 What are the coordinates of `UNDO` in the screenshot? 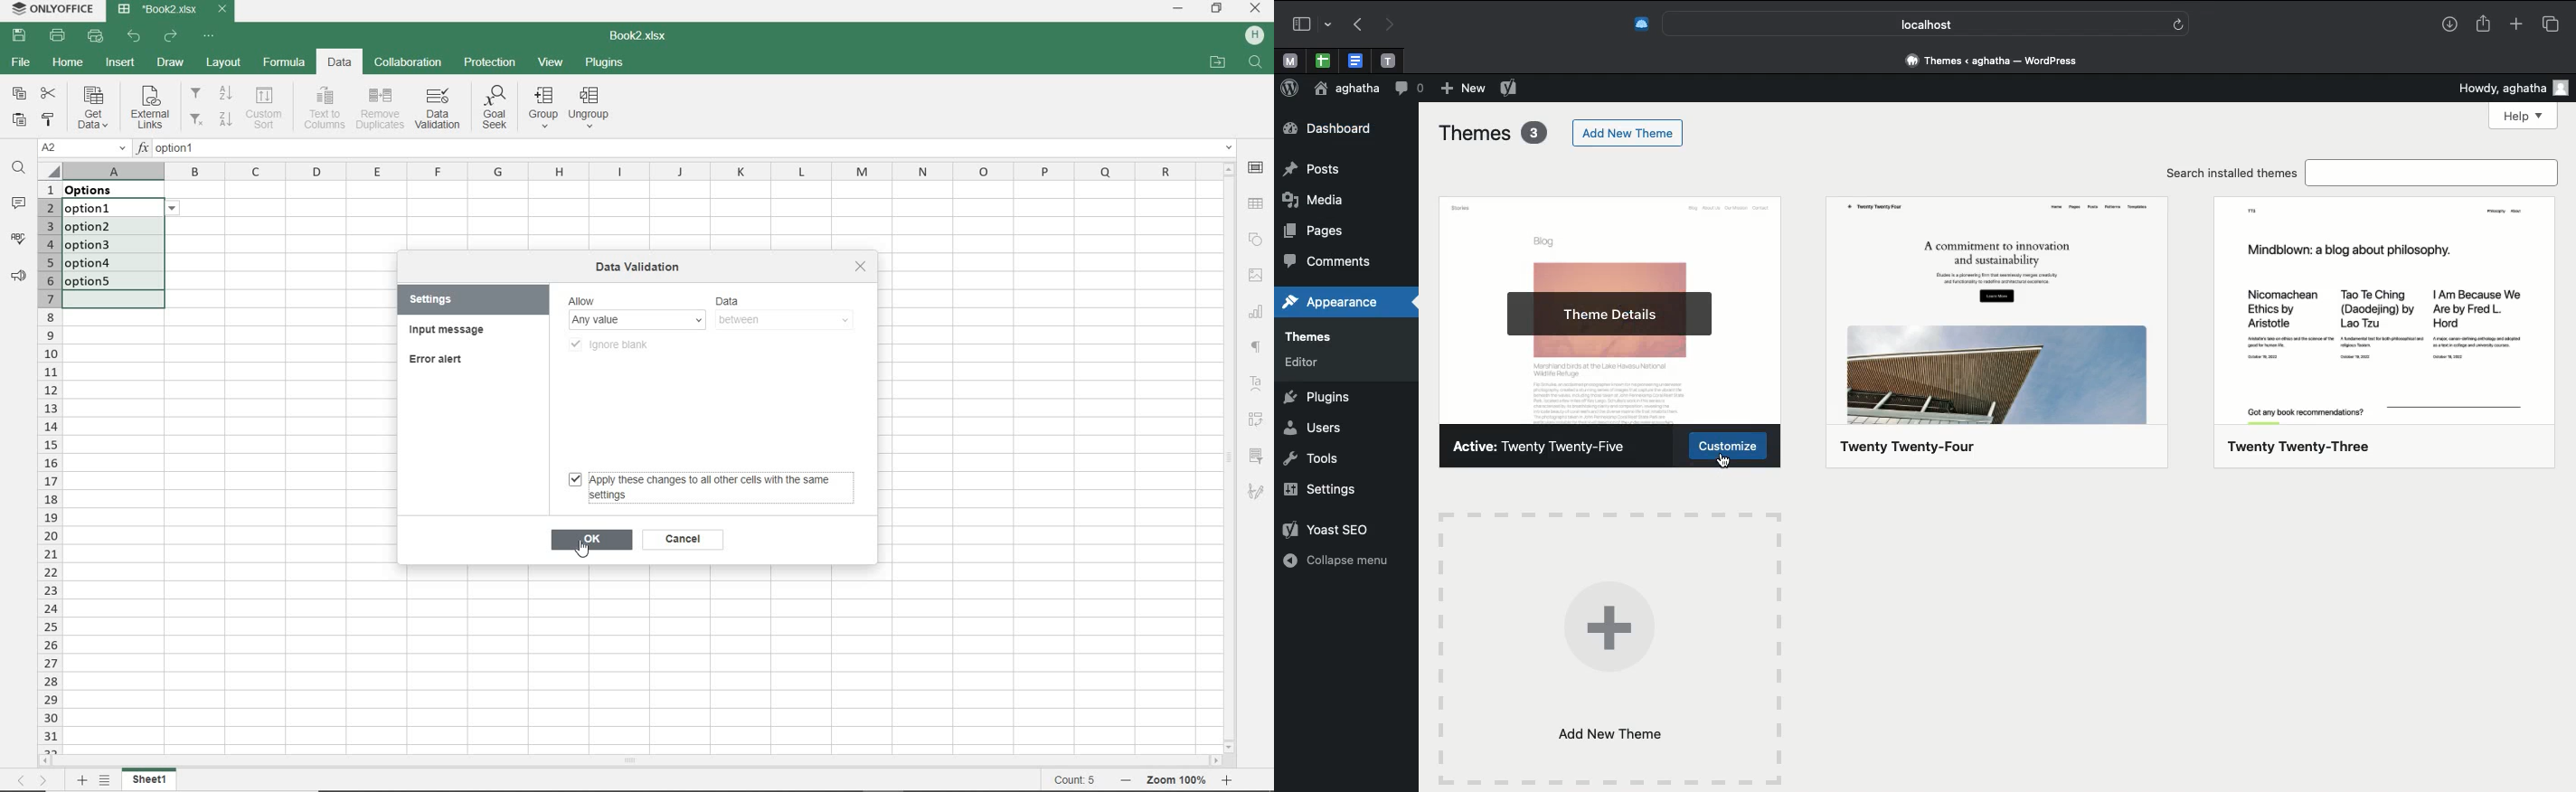 It's located at (136, 36).